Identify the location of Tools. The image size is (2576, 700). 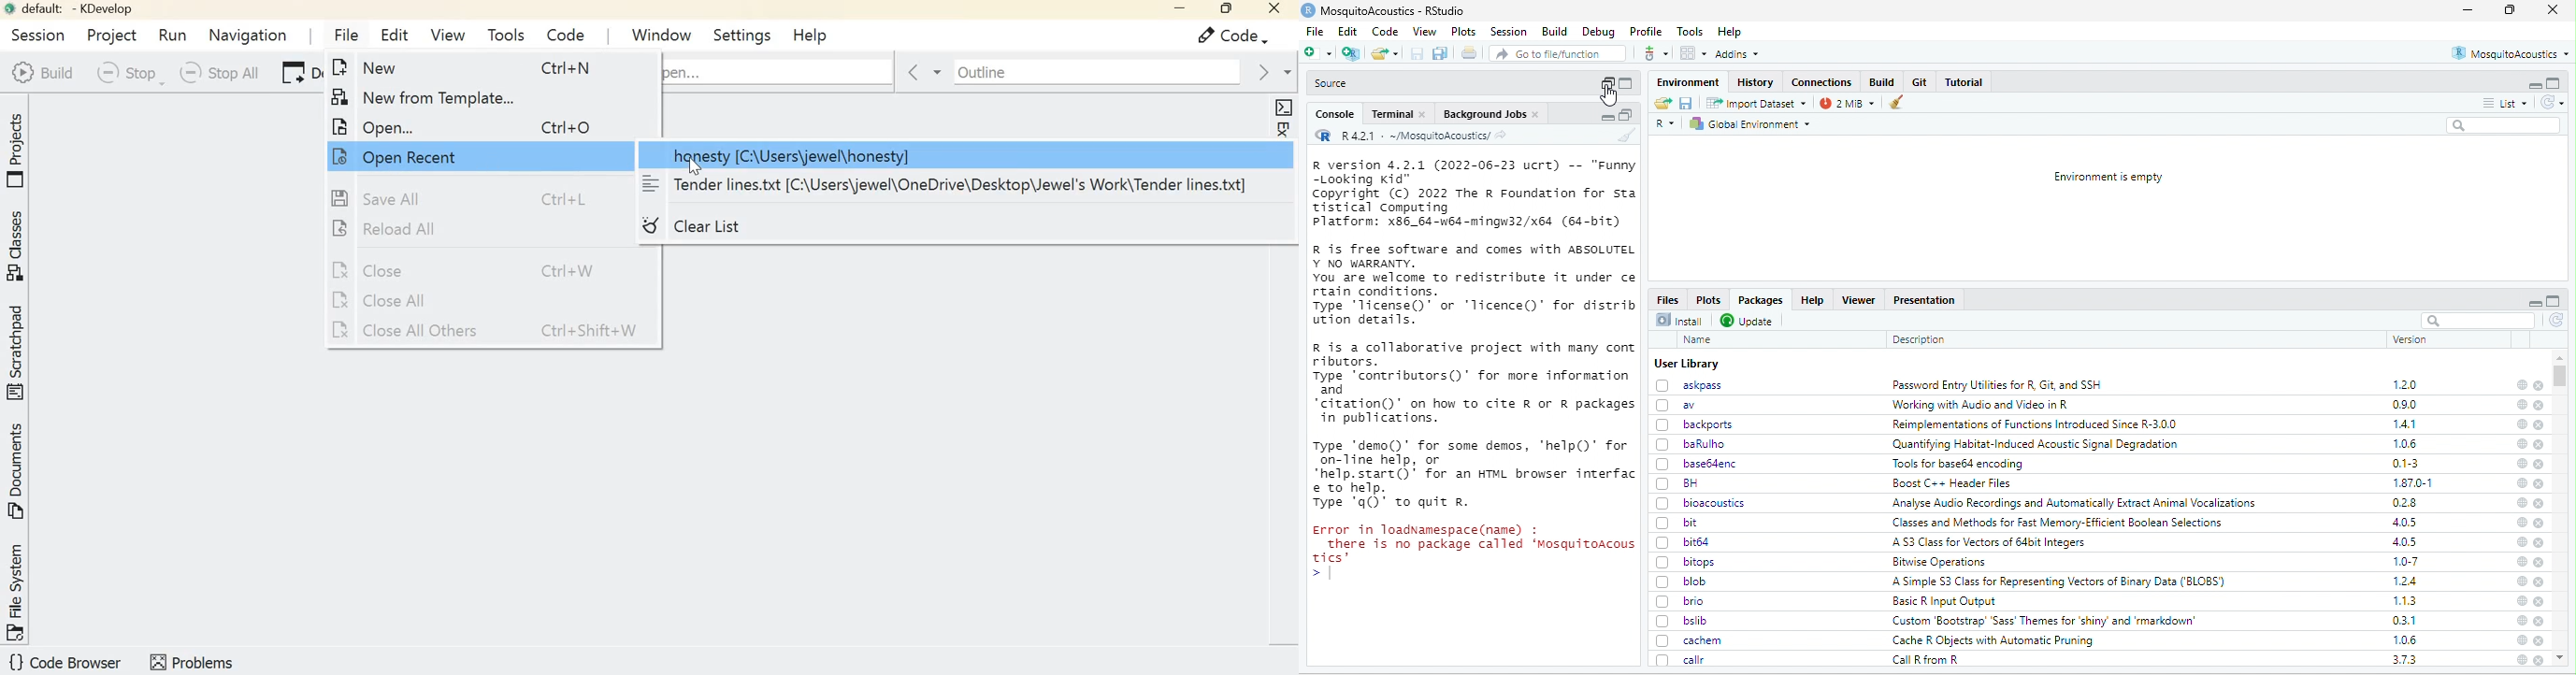
(1691, 32).